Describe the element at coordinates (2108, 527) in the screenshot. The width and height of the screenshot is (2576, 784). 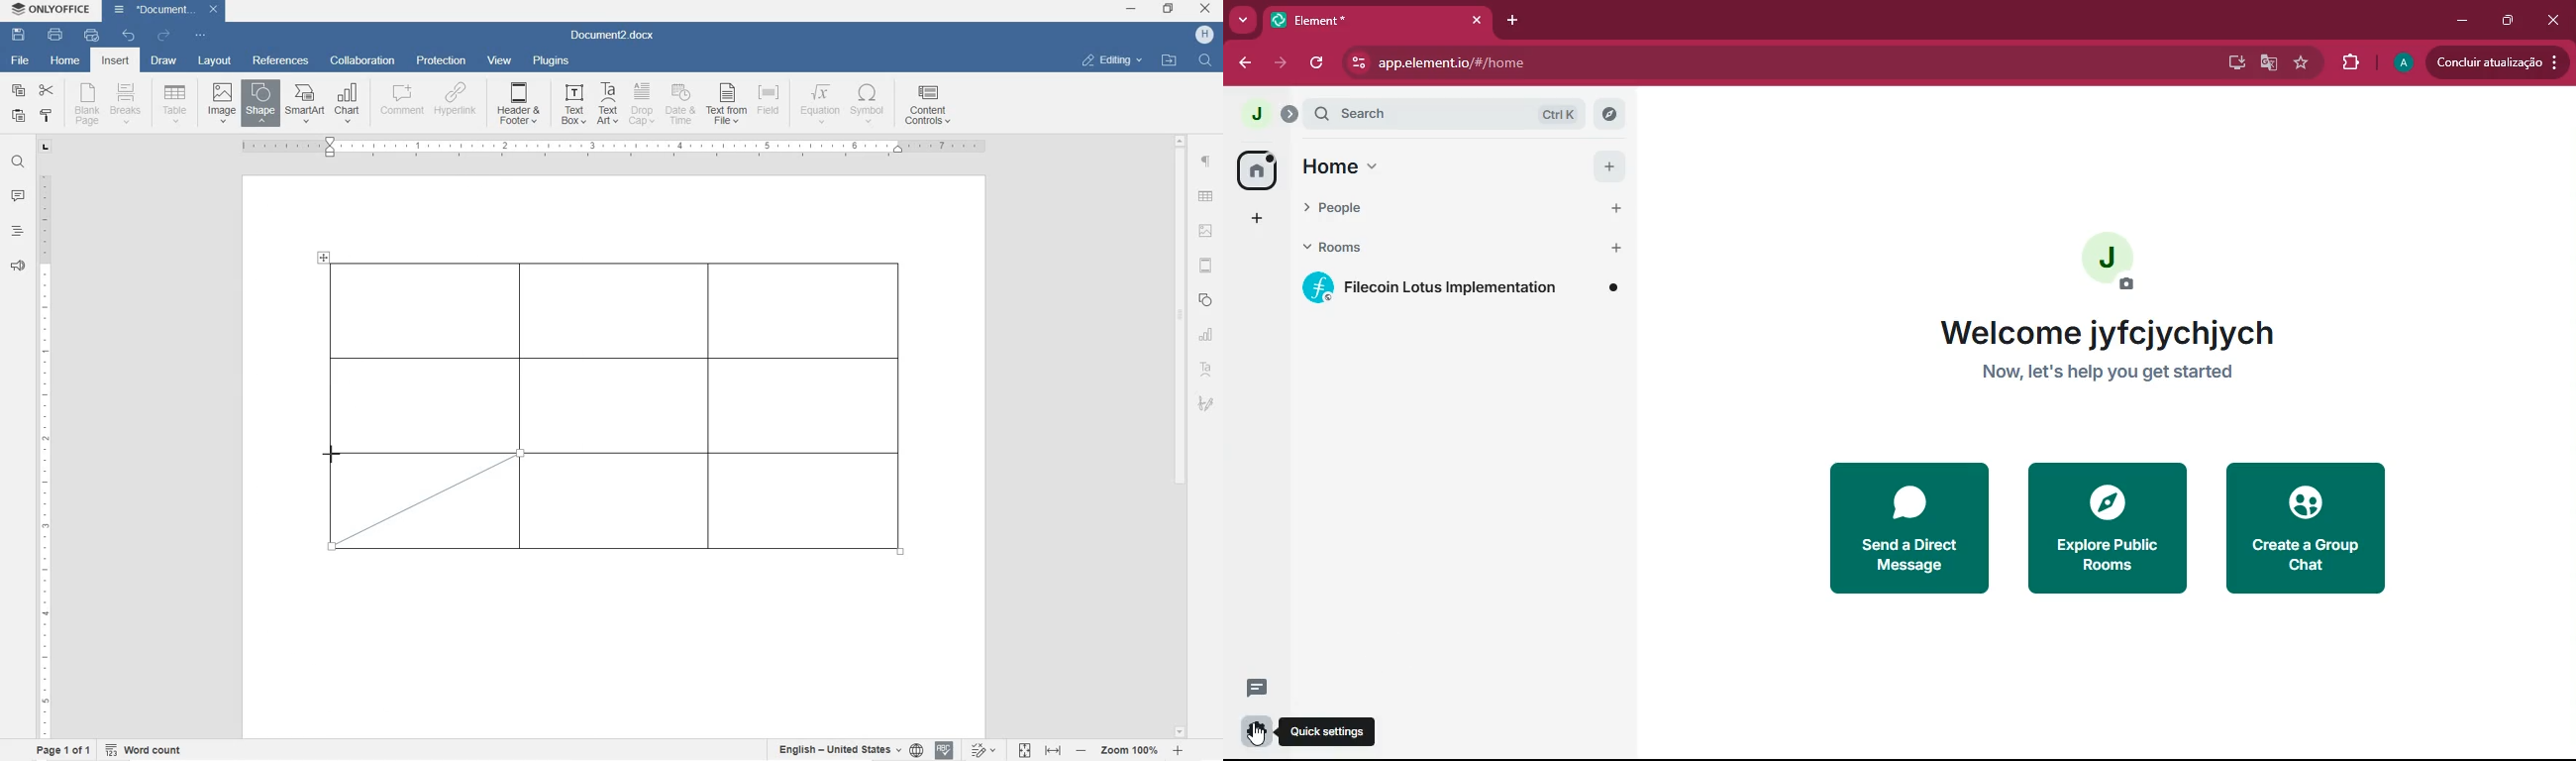
I see `explore public rooms` at that location.